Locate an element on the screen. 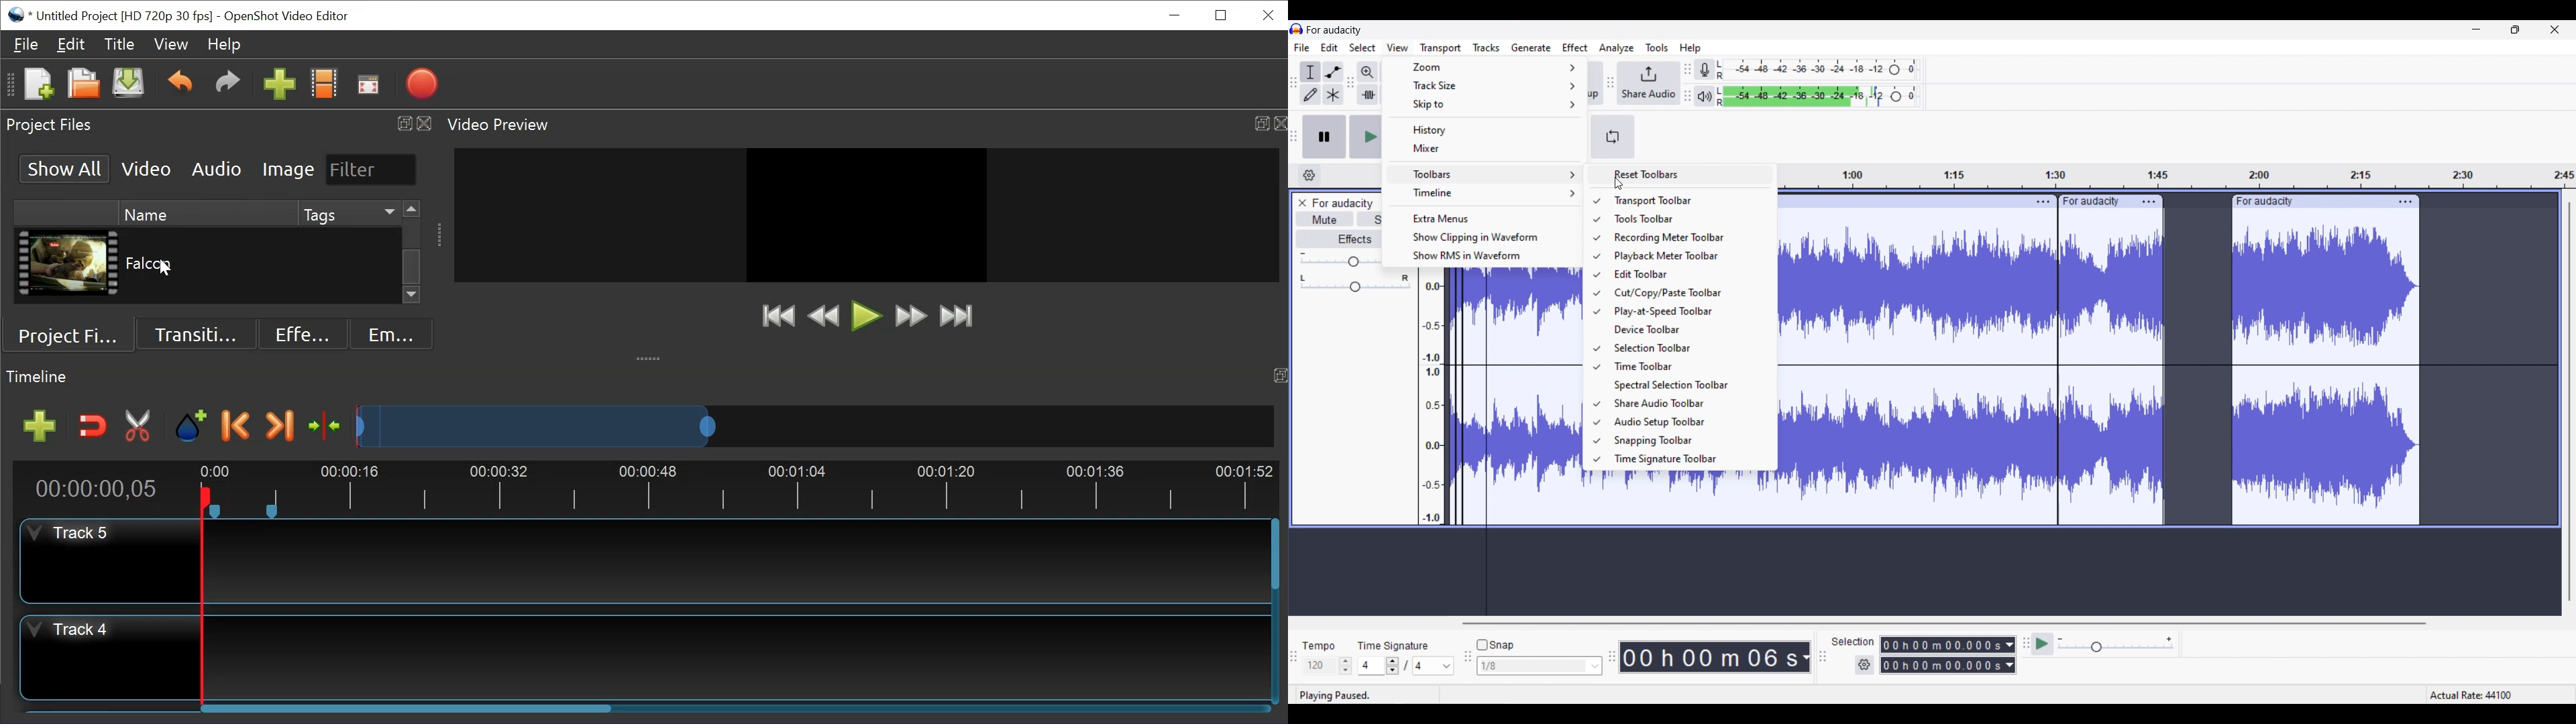 Image resolution: width=2576 pixels, height=728 pixels. Software logo is located at coordinates (1297, 29).